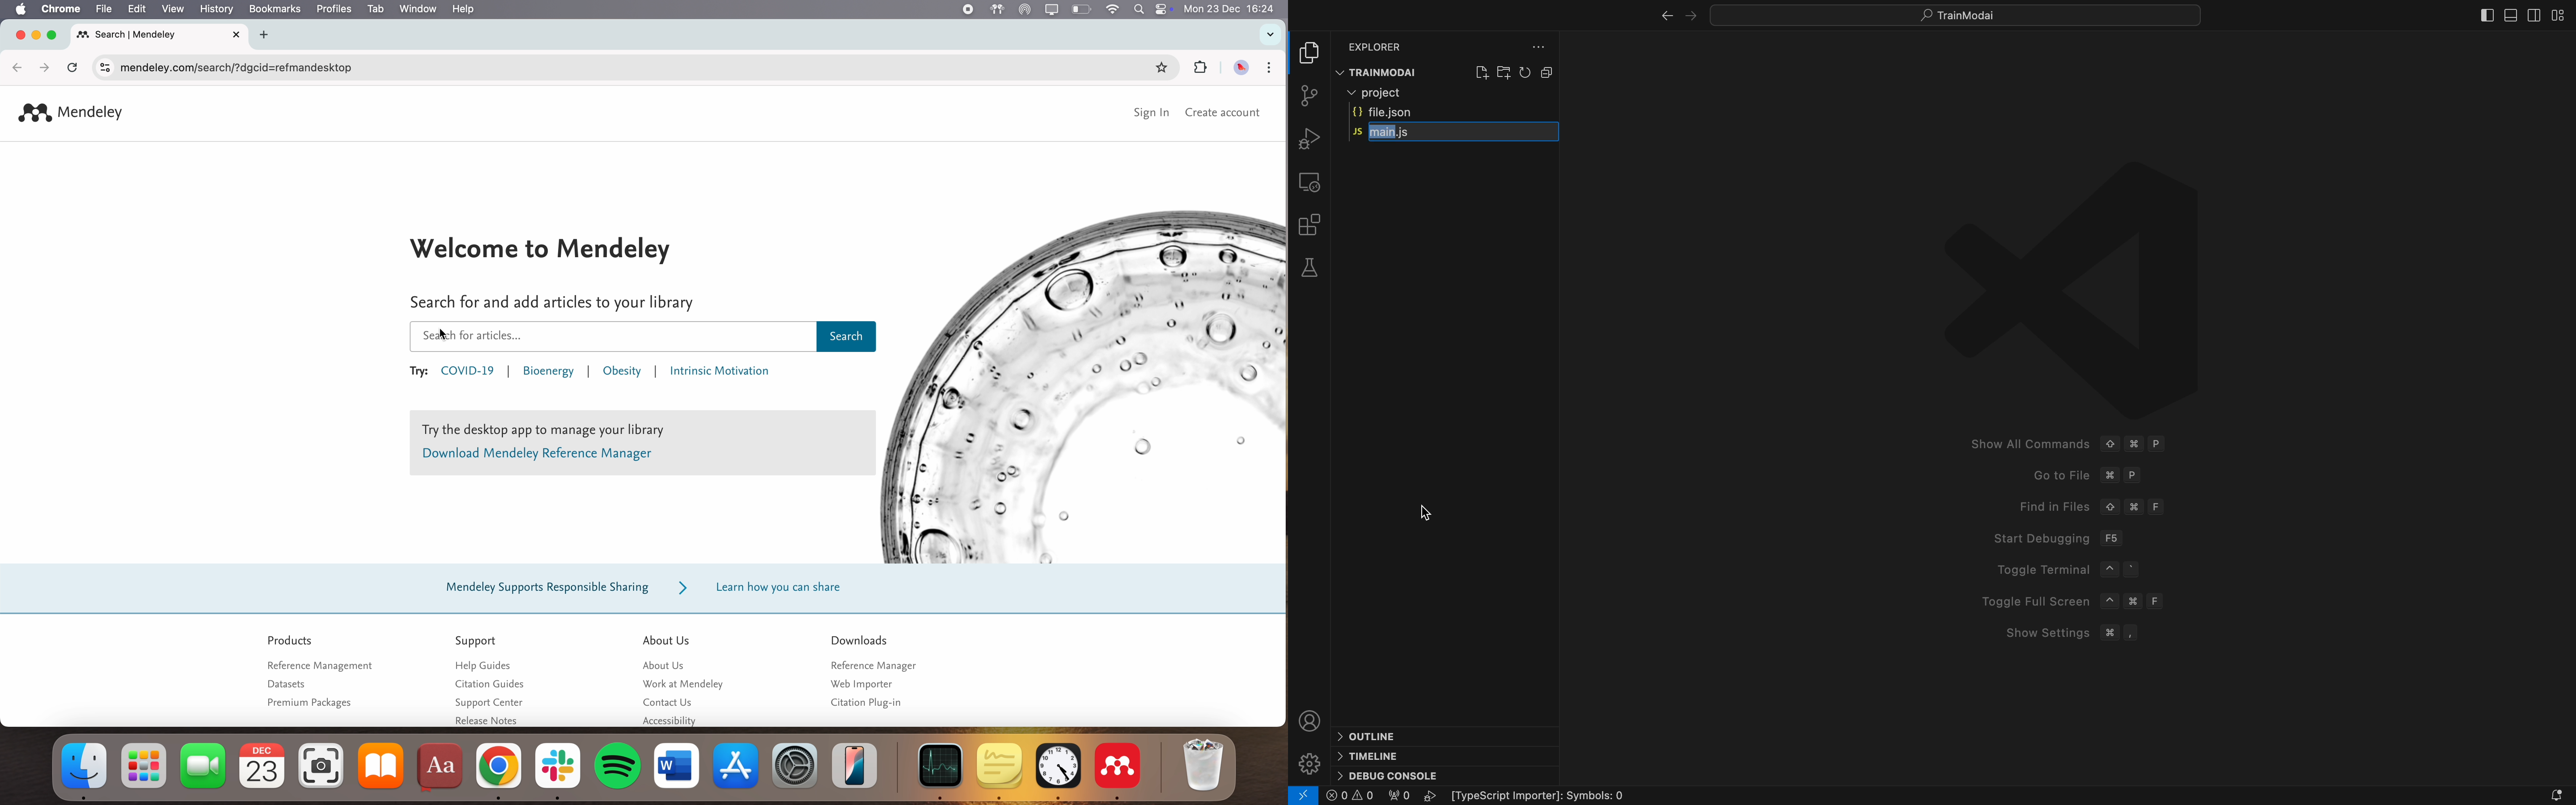  I want to click on settings, so click(795, 764).